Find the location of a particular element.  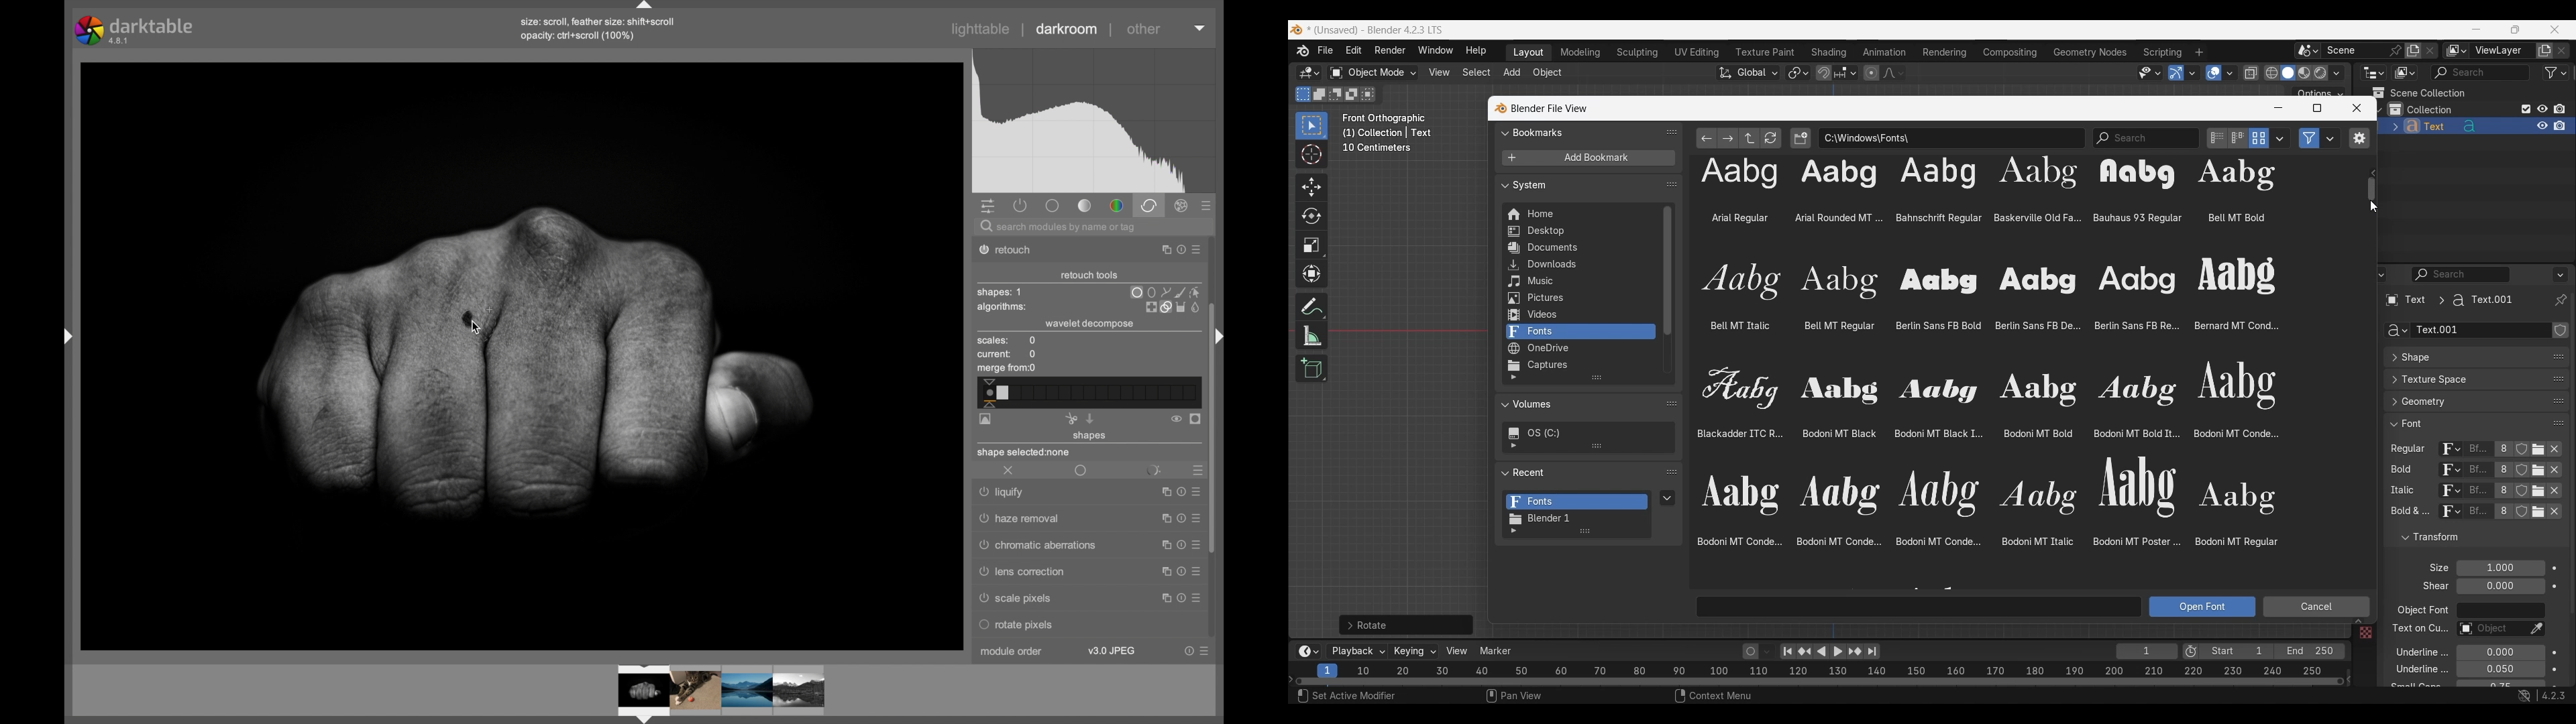

Click to collapse Transform is located at coordinates (2465, 538).